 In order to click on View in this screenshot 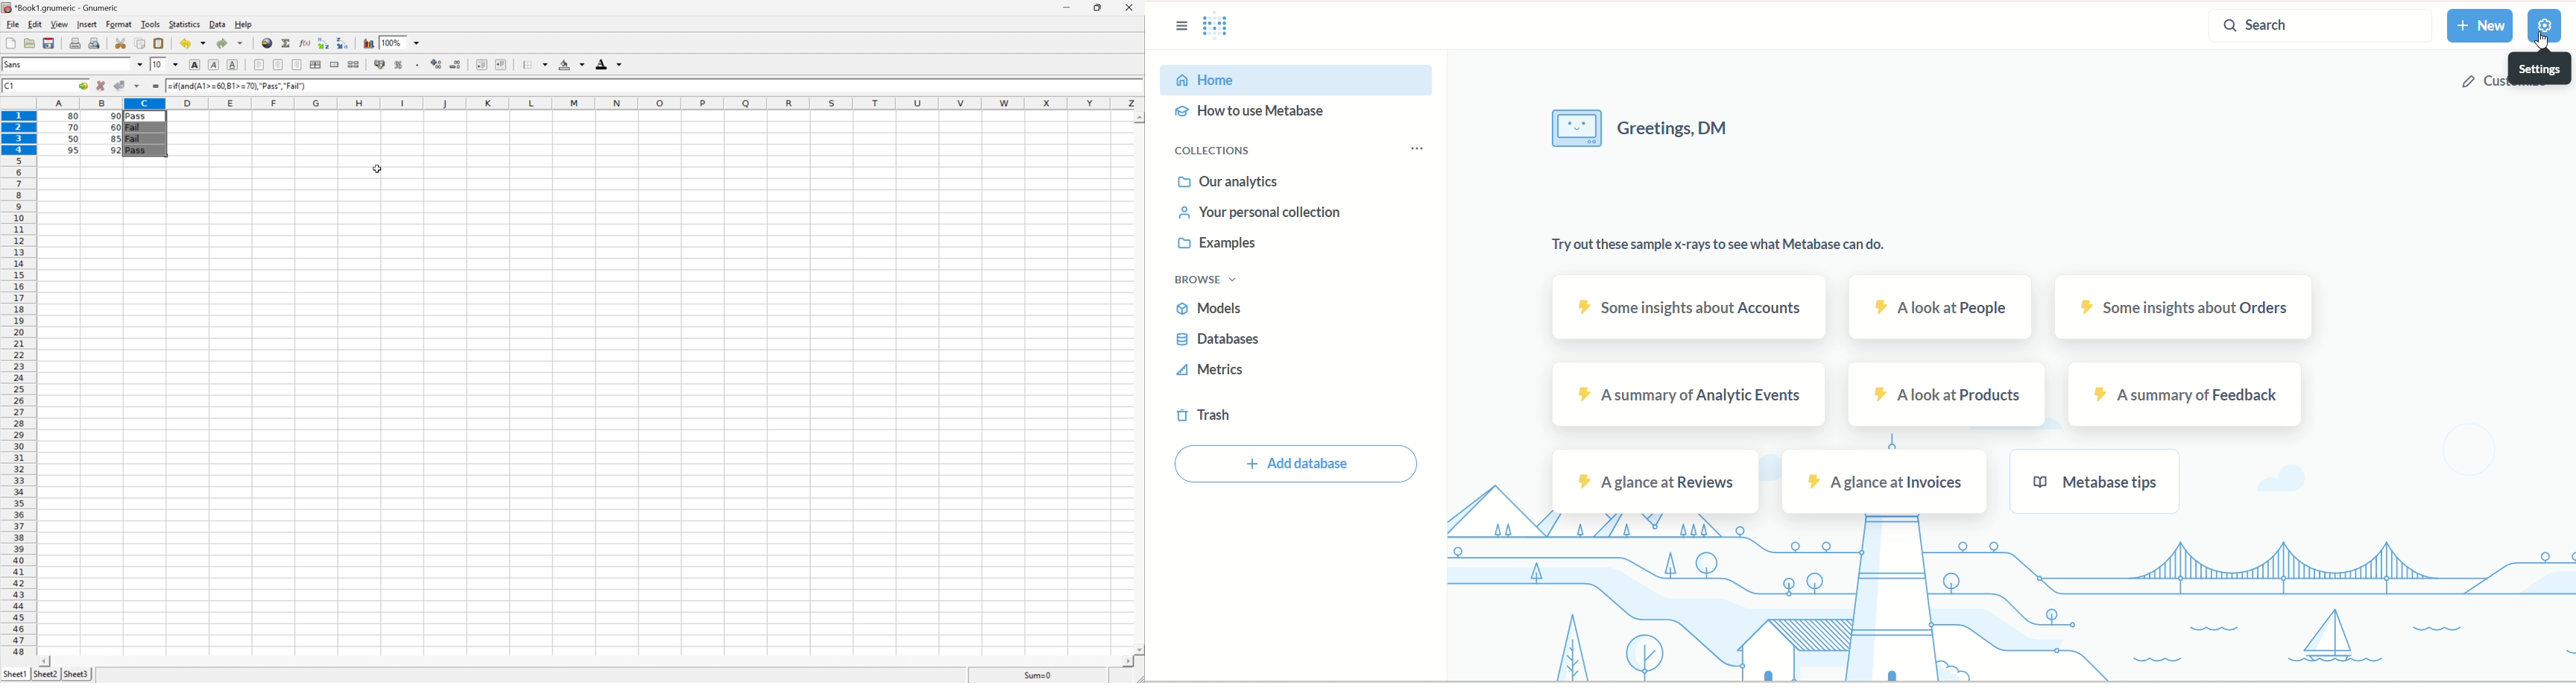, I will do `click(60, 24)`.